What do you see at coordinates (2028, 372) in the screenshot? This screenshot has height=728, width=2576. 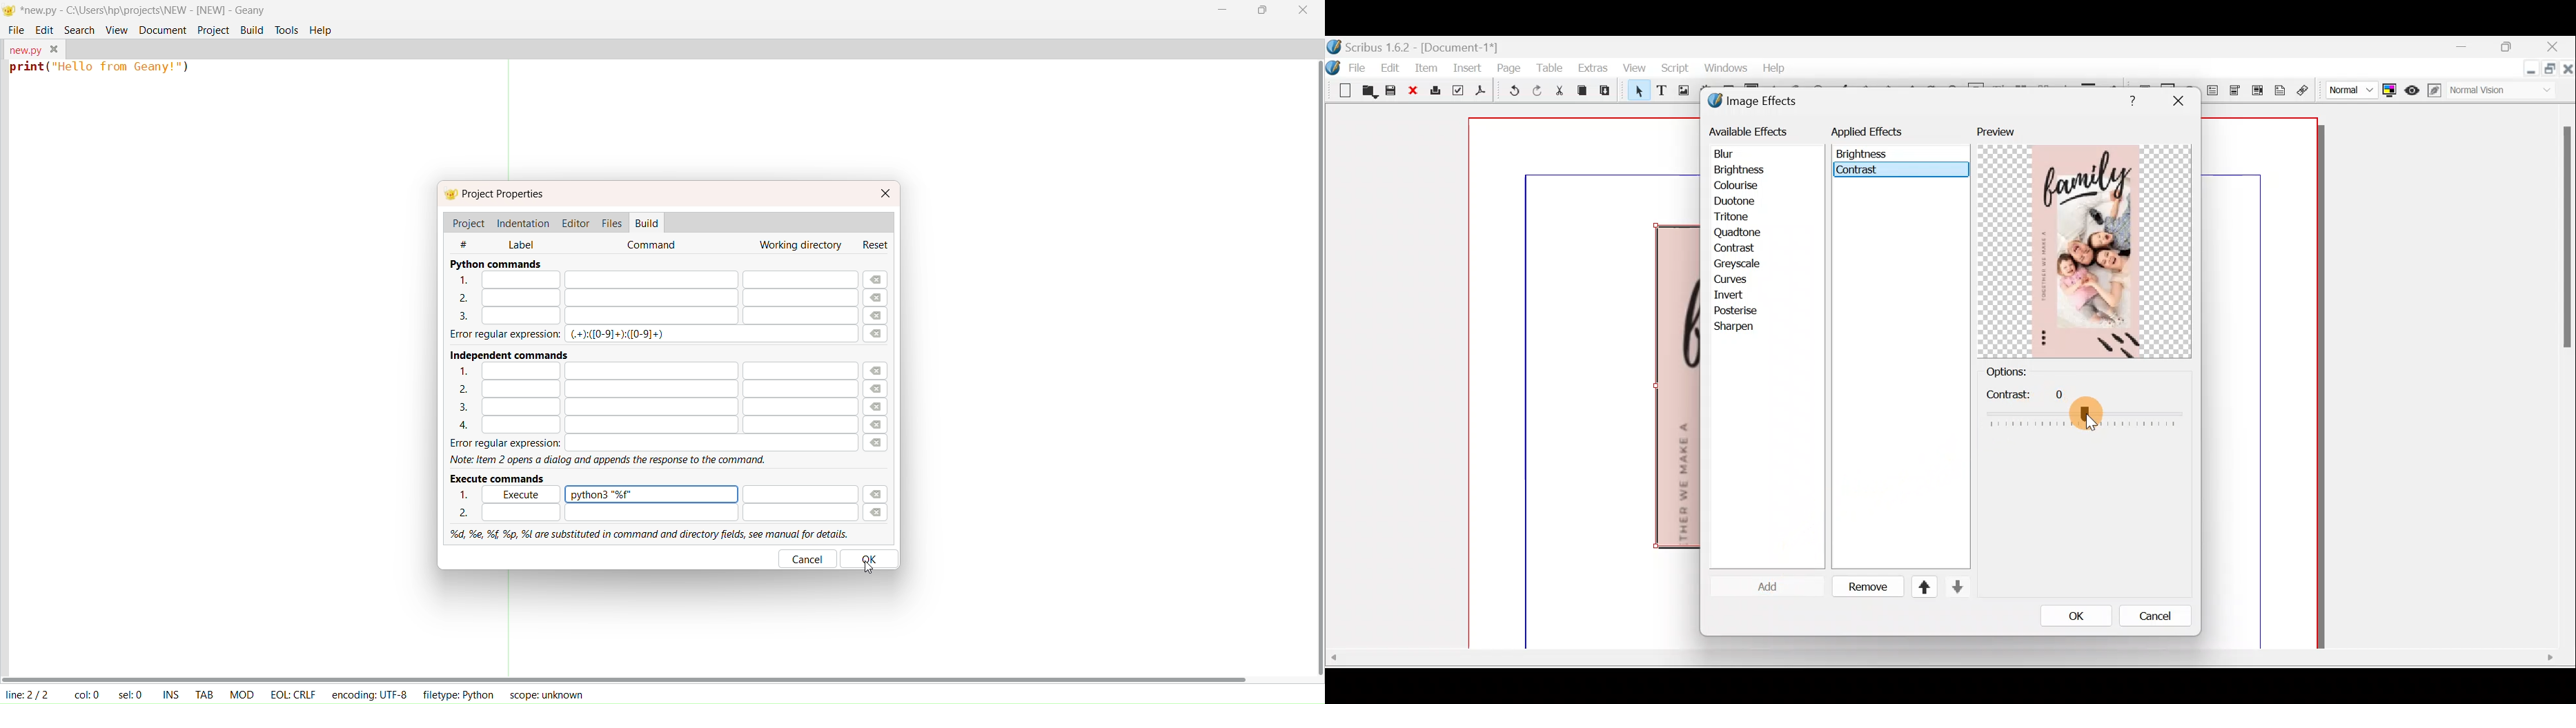 I see `Options` at bounding box center [2028, 372].